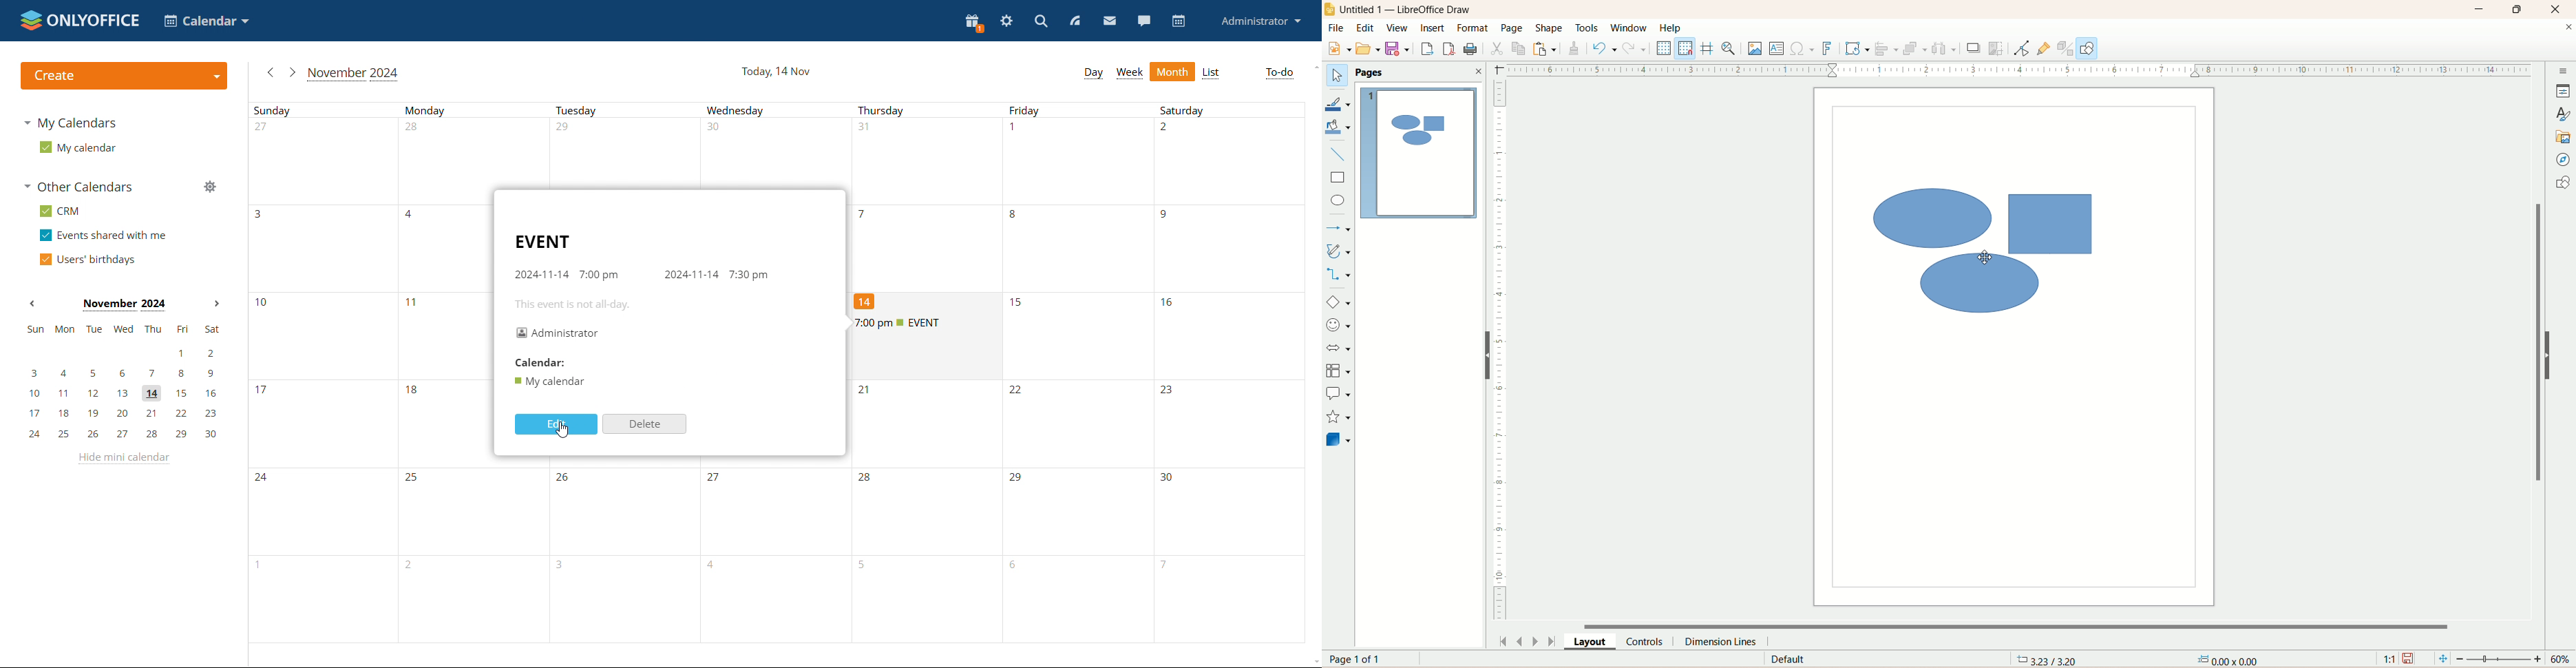 Image resolution: width=2576 pixels, height=672 pixels. I want to click on week view, so click(1130, 73).